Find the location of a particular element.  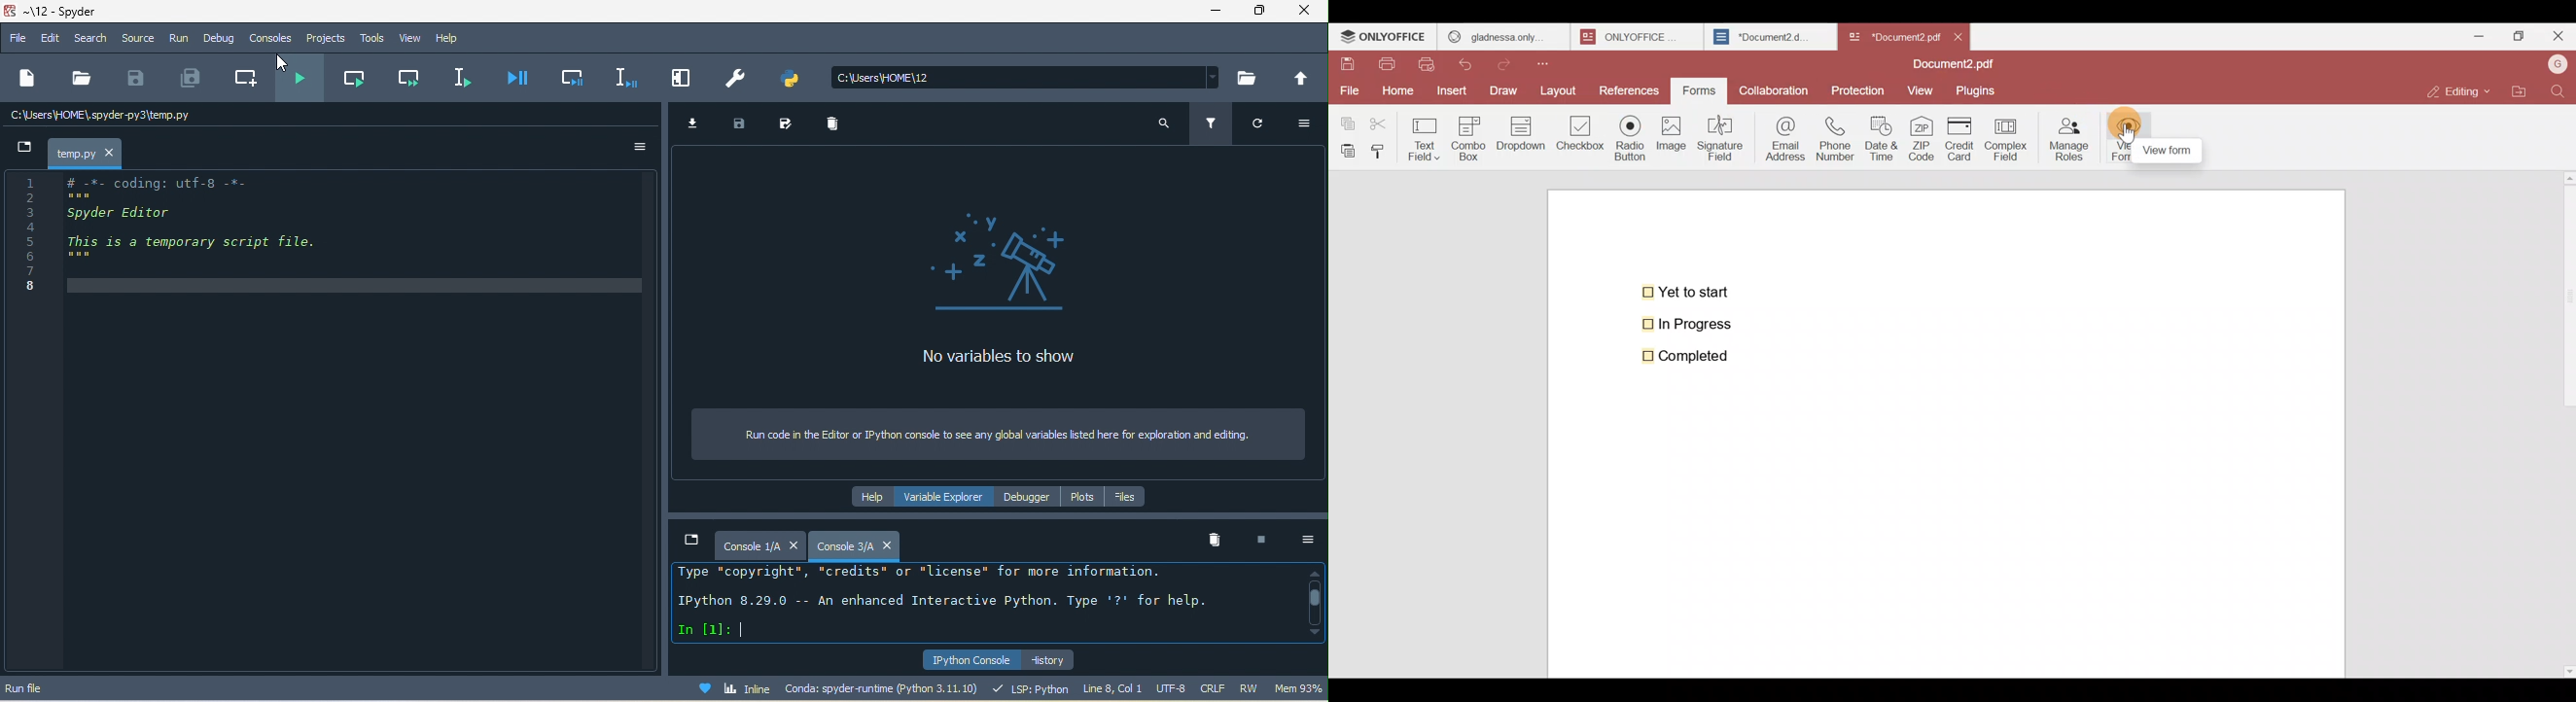

ONLYOFFICE is located at coordinates (1384, 38).